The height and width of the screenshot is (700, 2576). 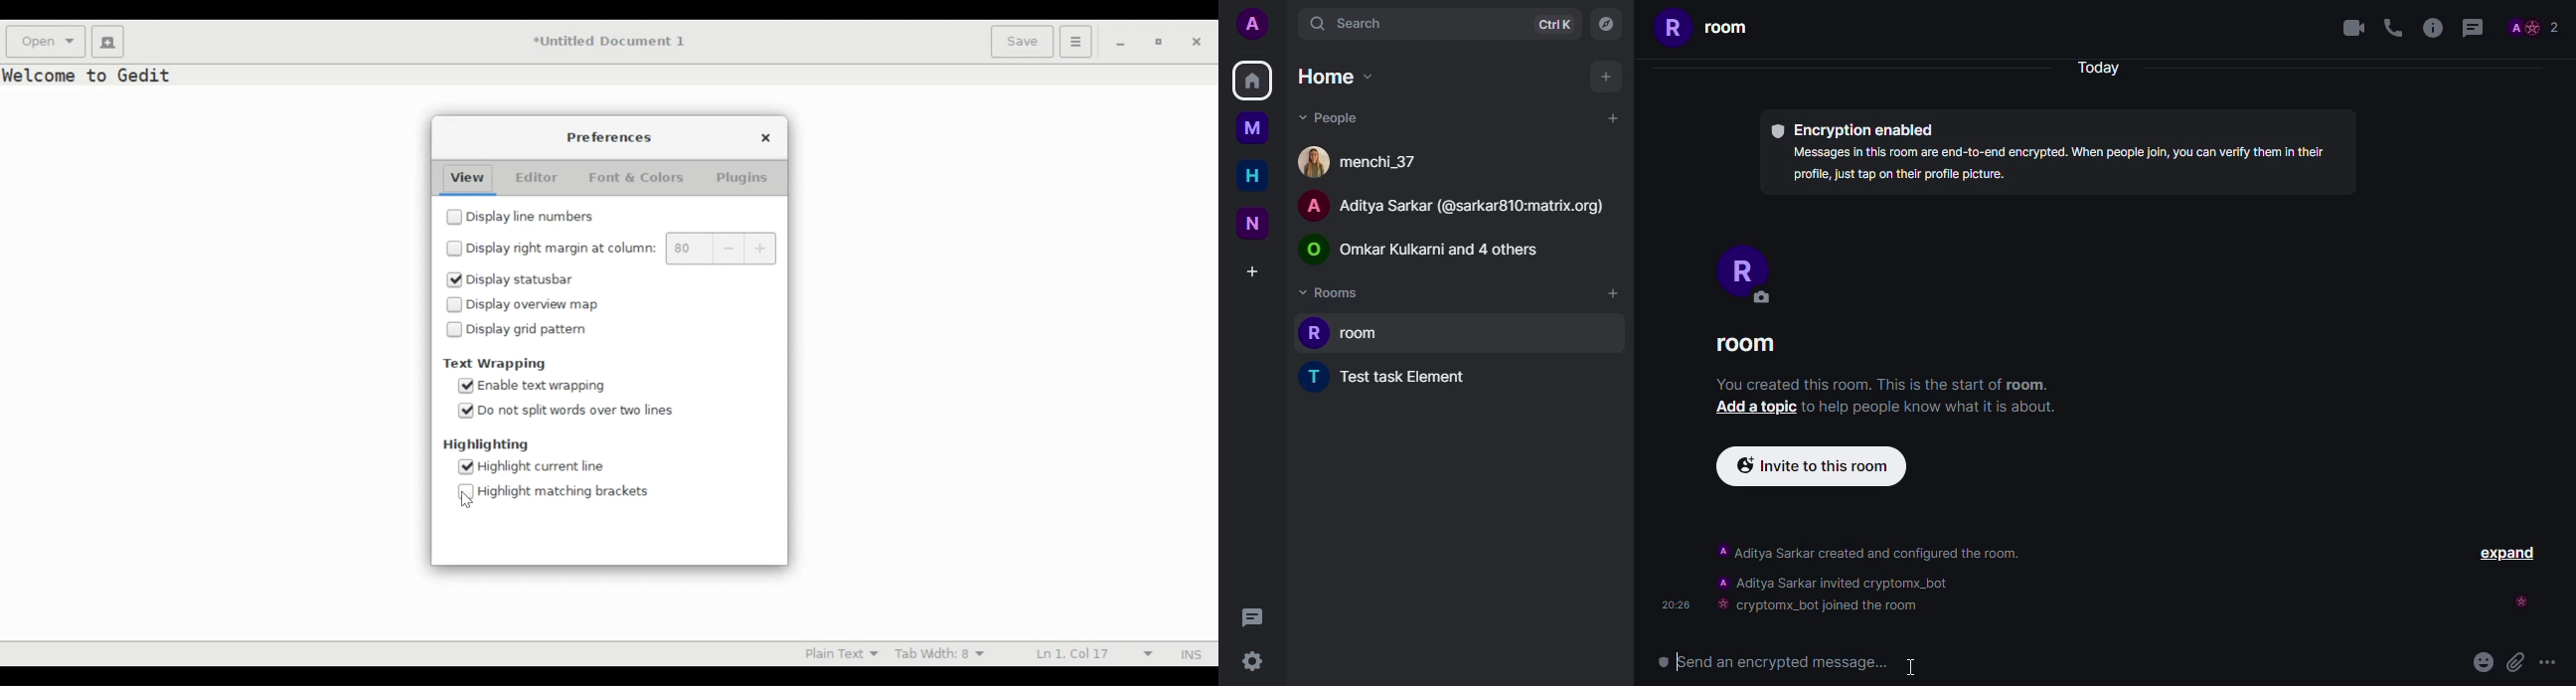 What do you see at coordinates (2061, 163) in the screenshot?
I see `Messages in the room are end-to-end encrypted. When people join, you can verify them in their profile, just tap on their profile.` at bounding box center [2061, 163].